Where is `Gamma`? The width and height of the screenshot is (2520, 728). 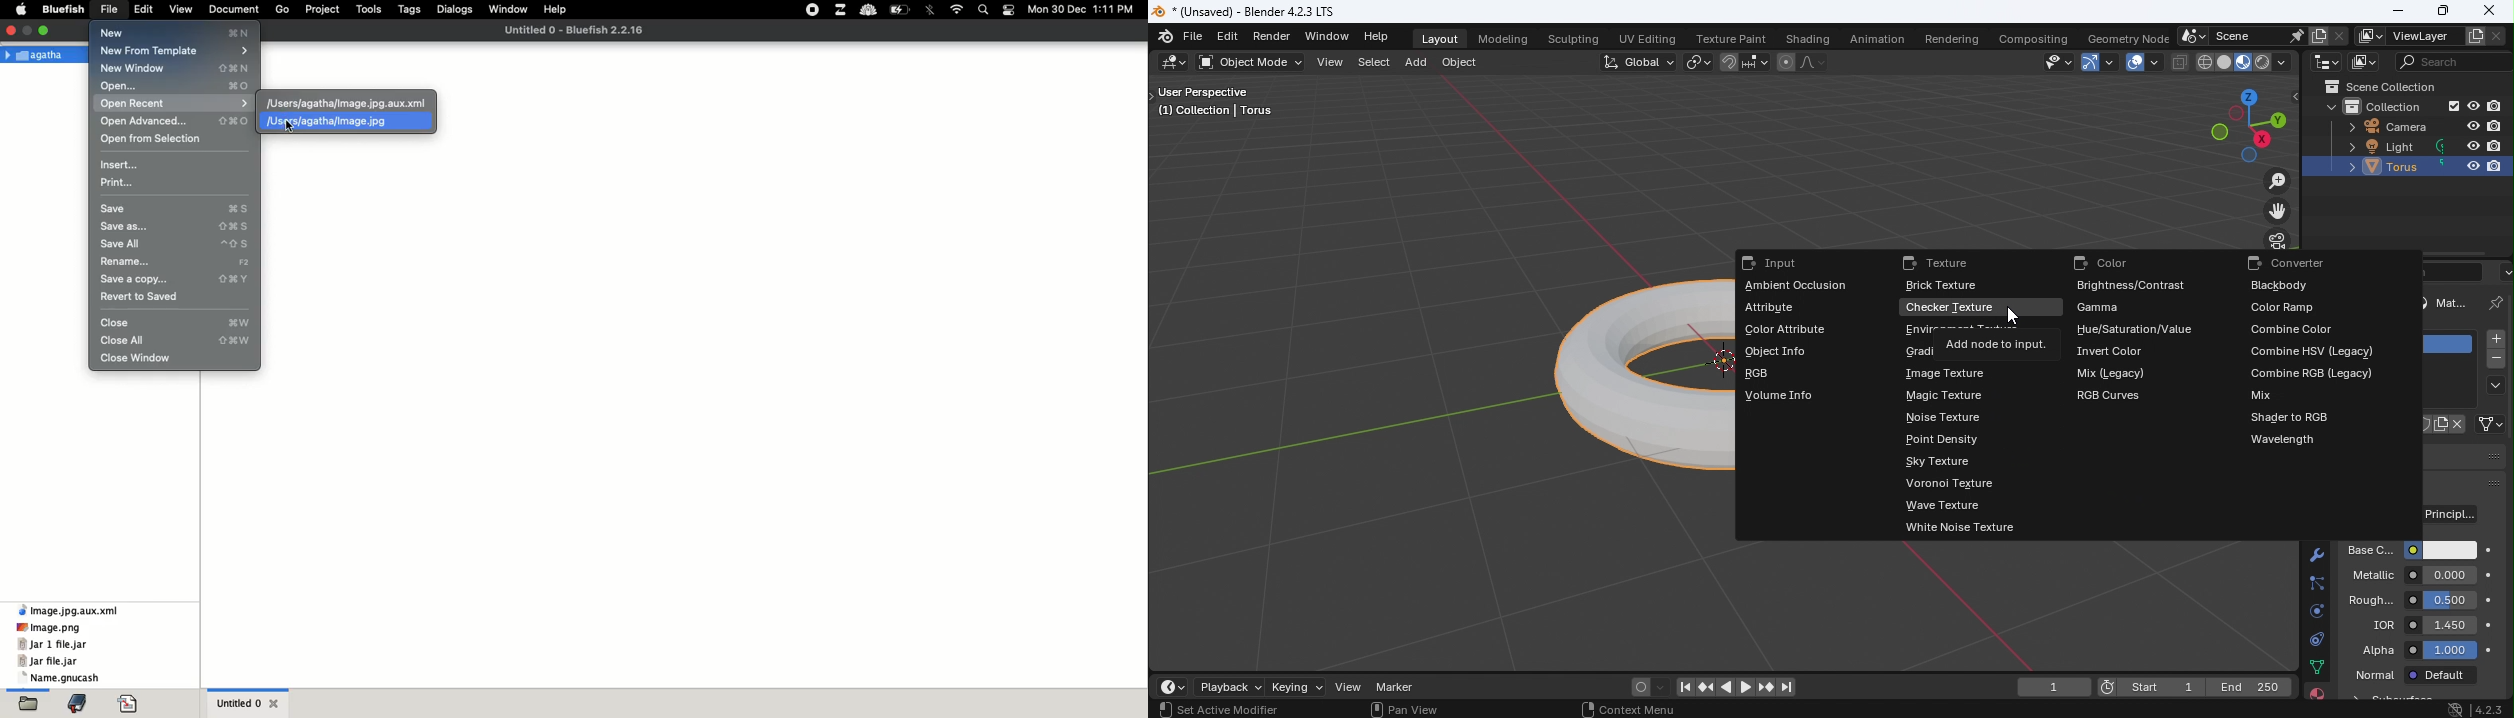 Gamma is located at coordinates (2096, 308).